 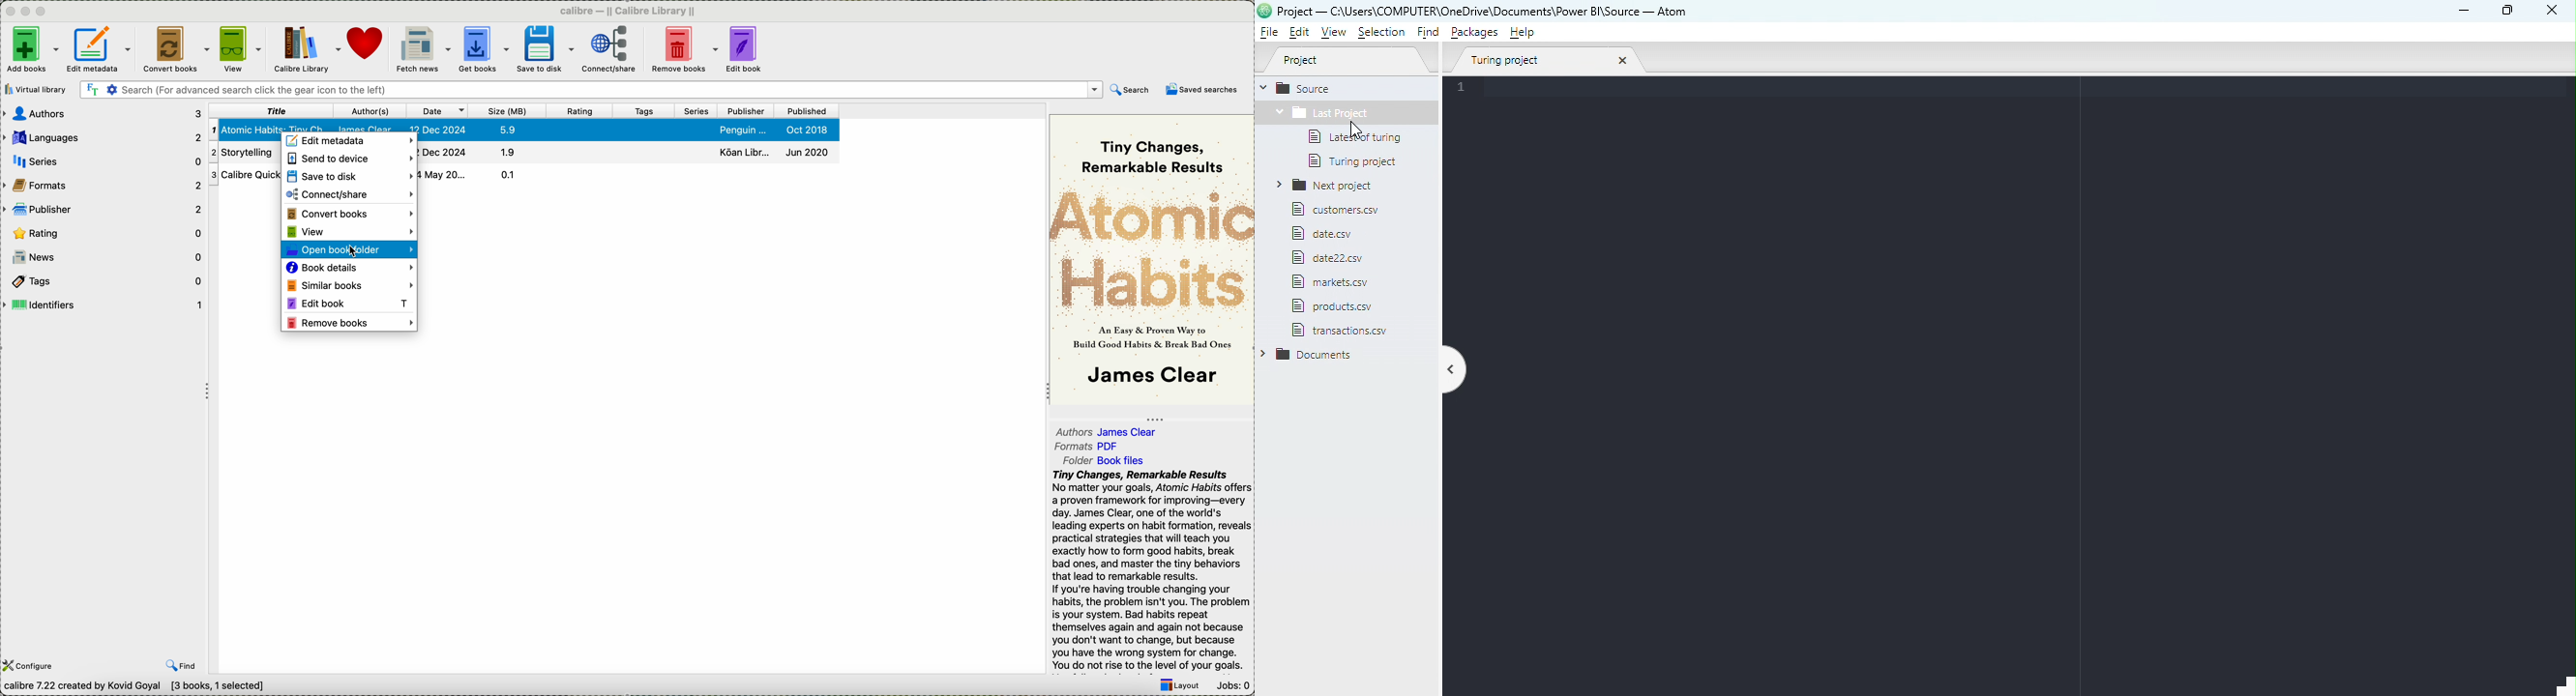 What do you see at coordinates (357, 252) in the screenshot?
I see `cursor` at bounding box center [357, 252].